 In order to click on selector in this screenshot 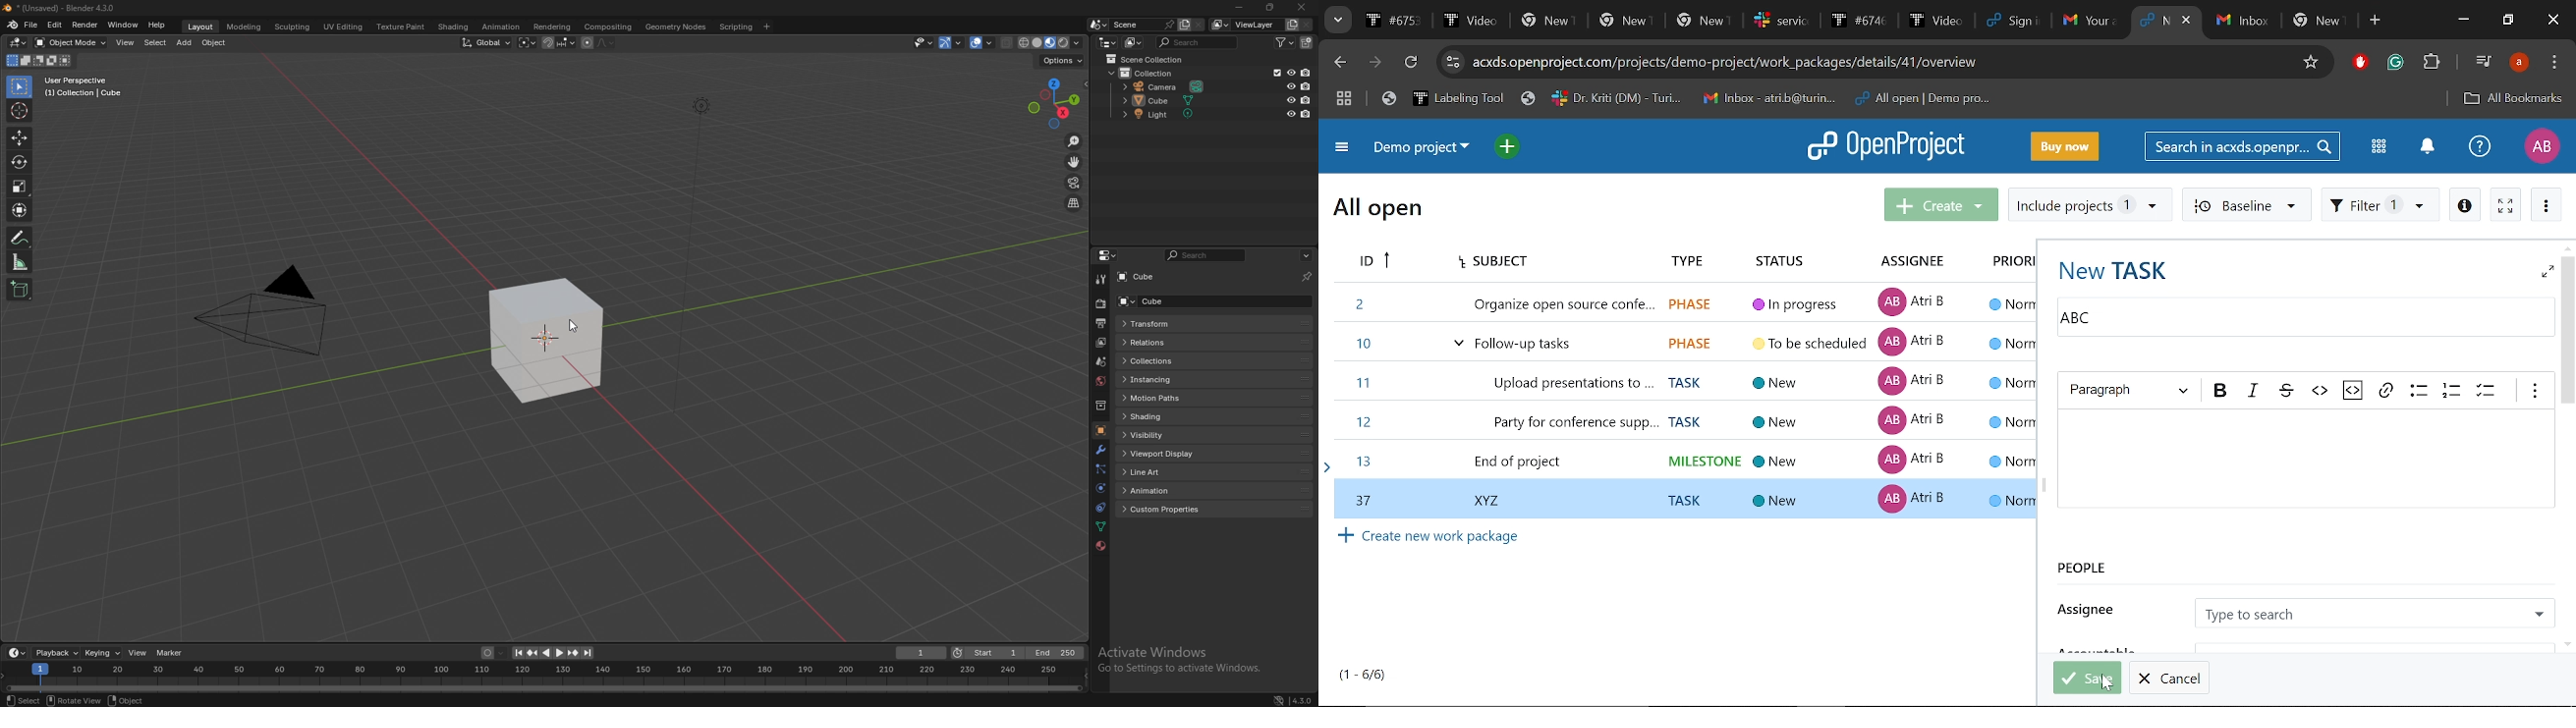, I will do `click(20, 87)`.